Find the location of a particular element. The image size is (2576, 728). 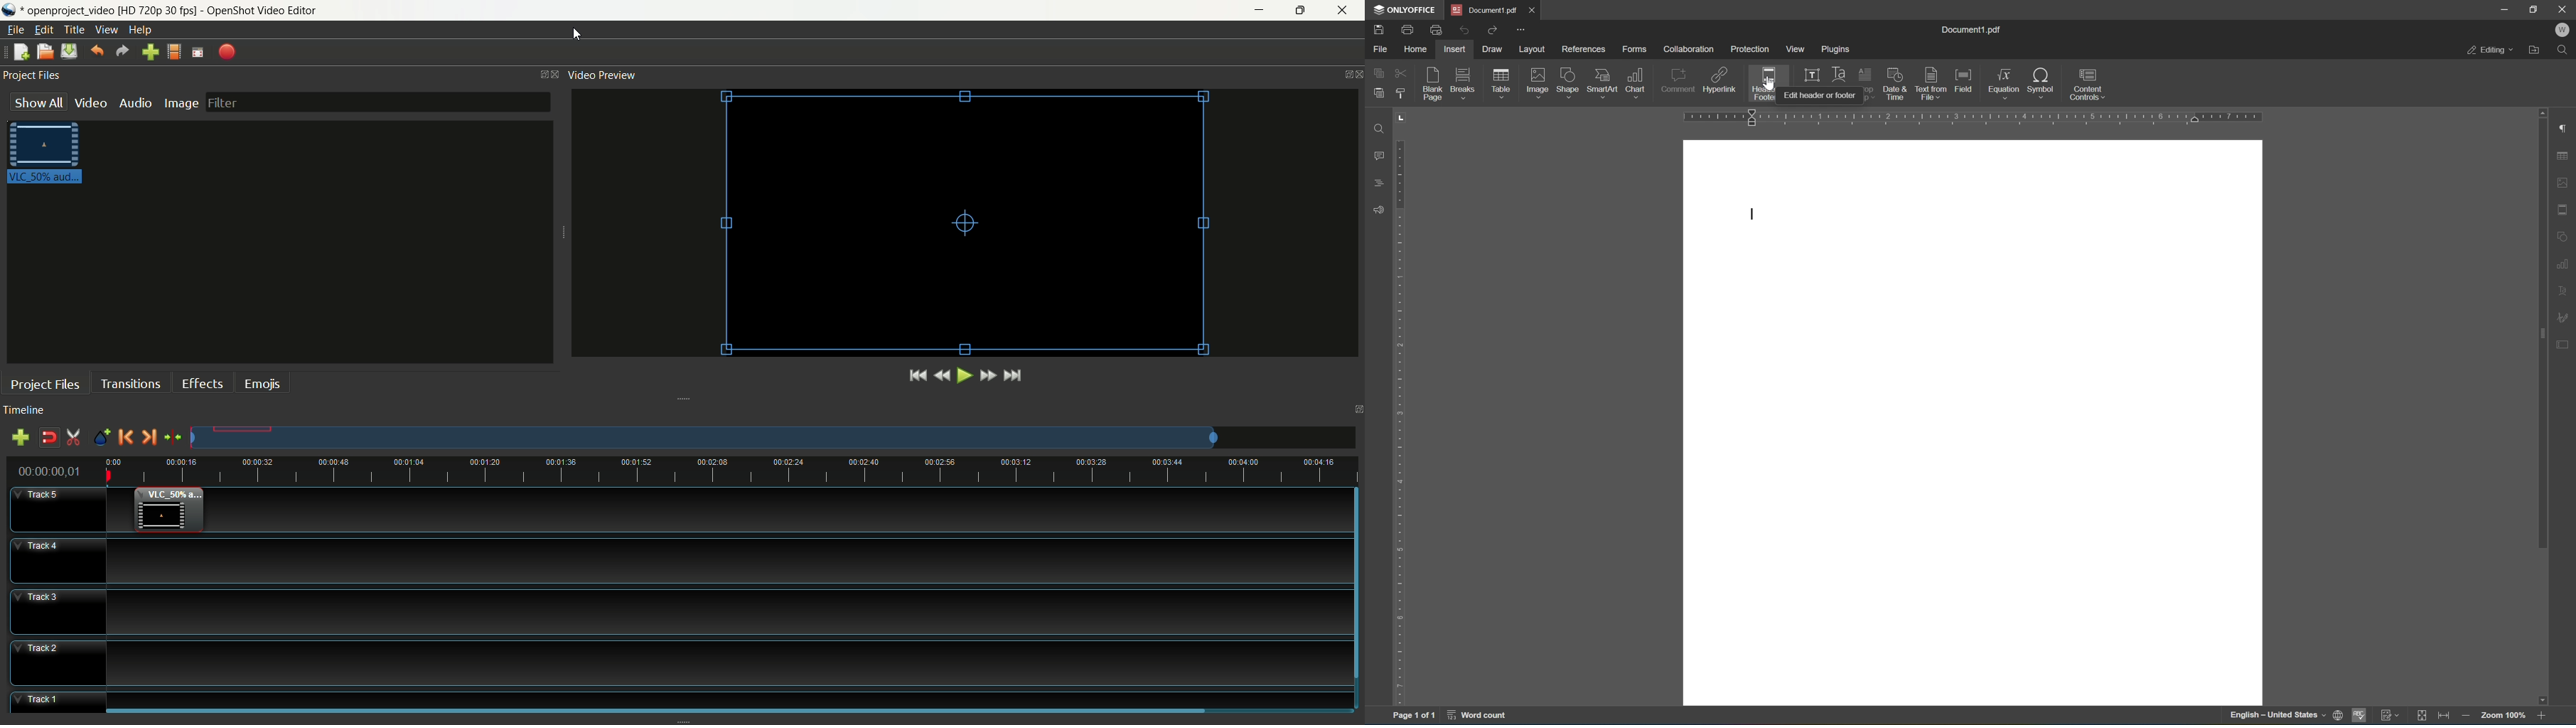

page 1 of 1 is located at coordinates (1415, 713).